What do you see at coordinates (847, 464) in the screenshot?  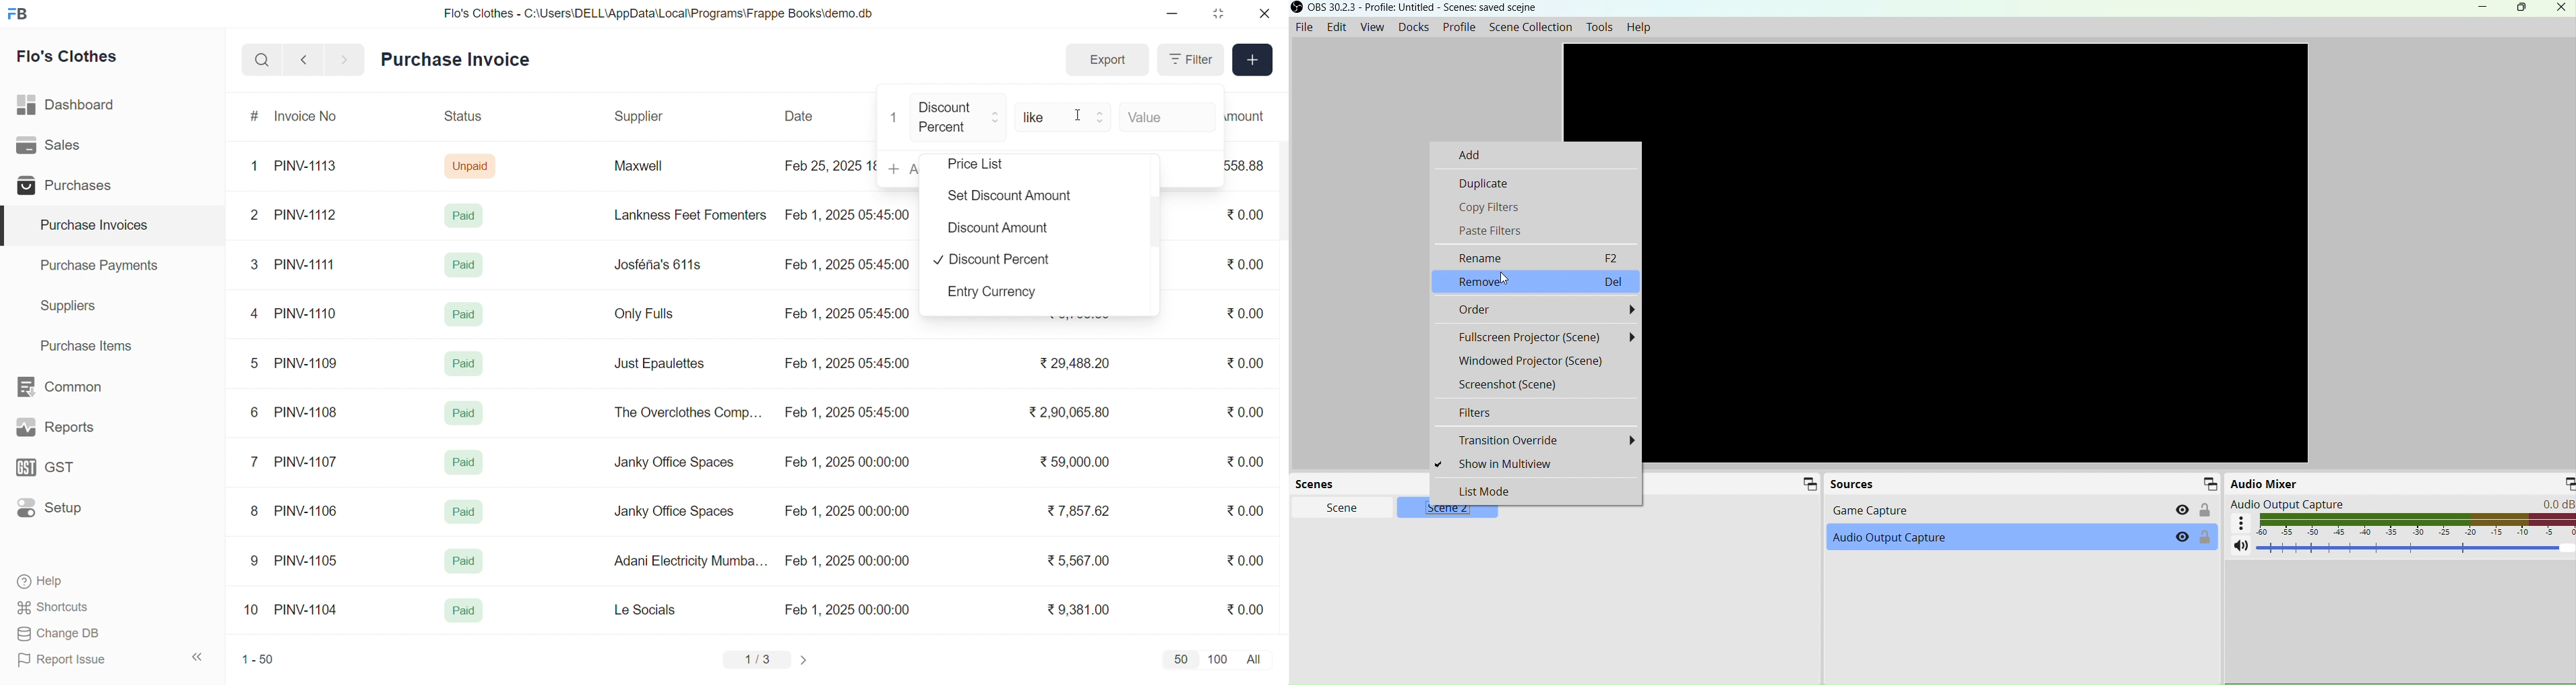 I see `Feb 1, 2025 00:00:00` at bounding box center [847, 464].